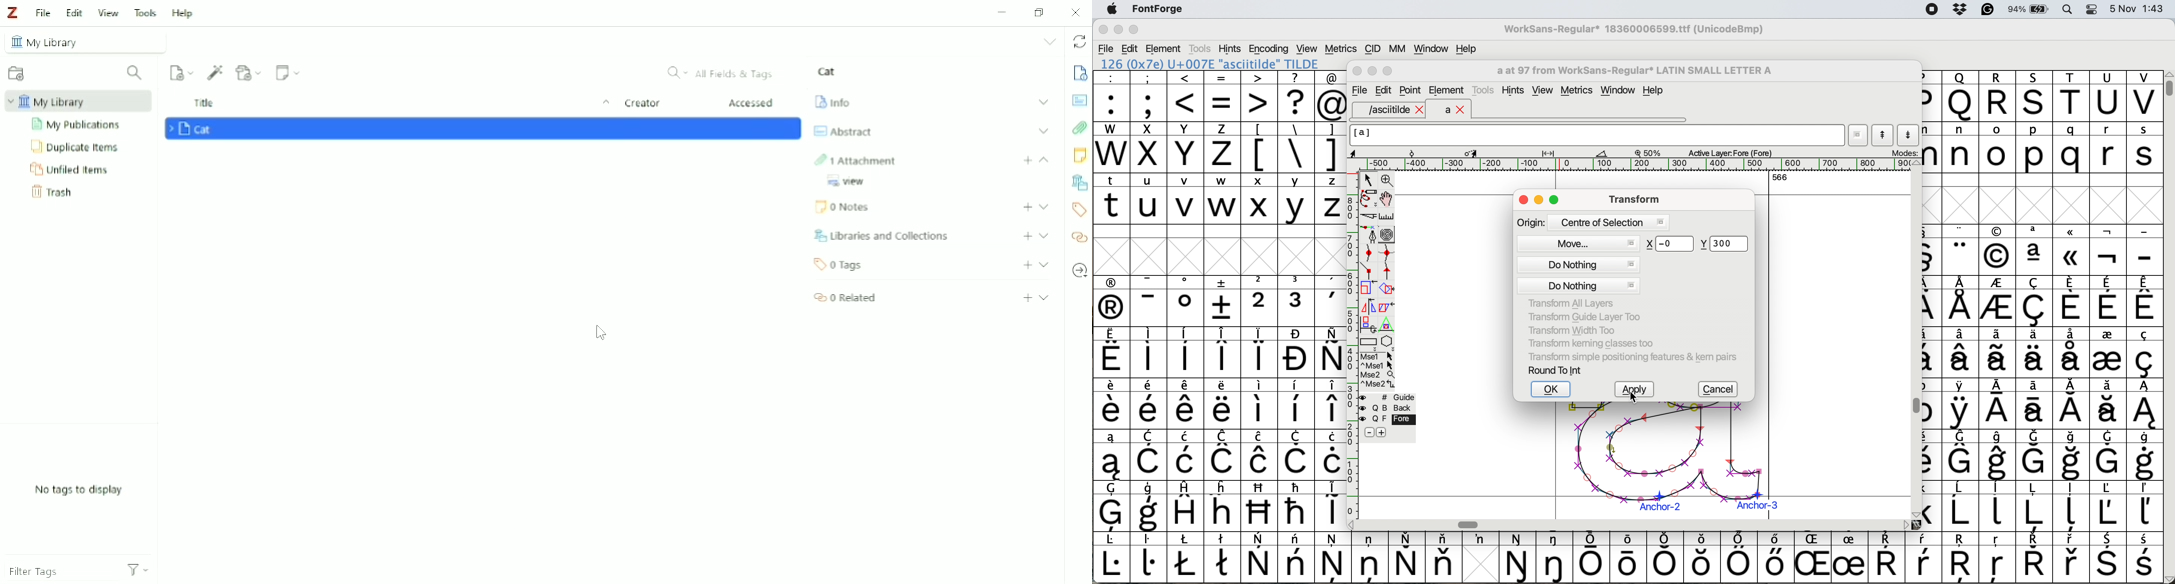 Image resolution: width=2184 pixels, height=588 pixels. I want to click on n, so click(1960, 147).